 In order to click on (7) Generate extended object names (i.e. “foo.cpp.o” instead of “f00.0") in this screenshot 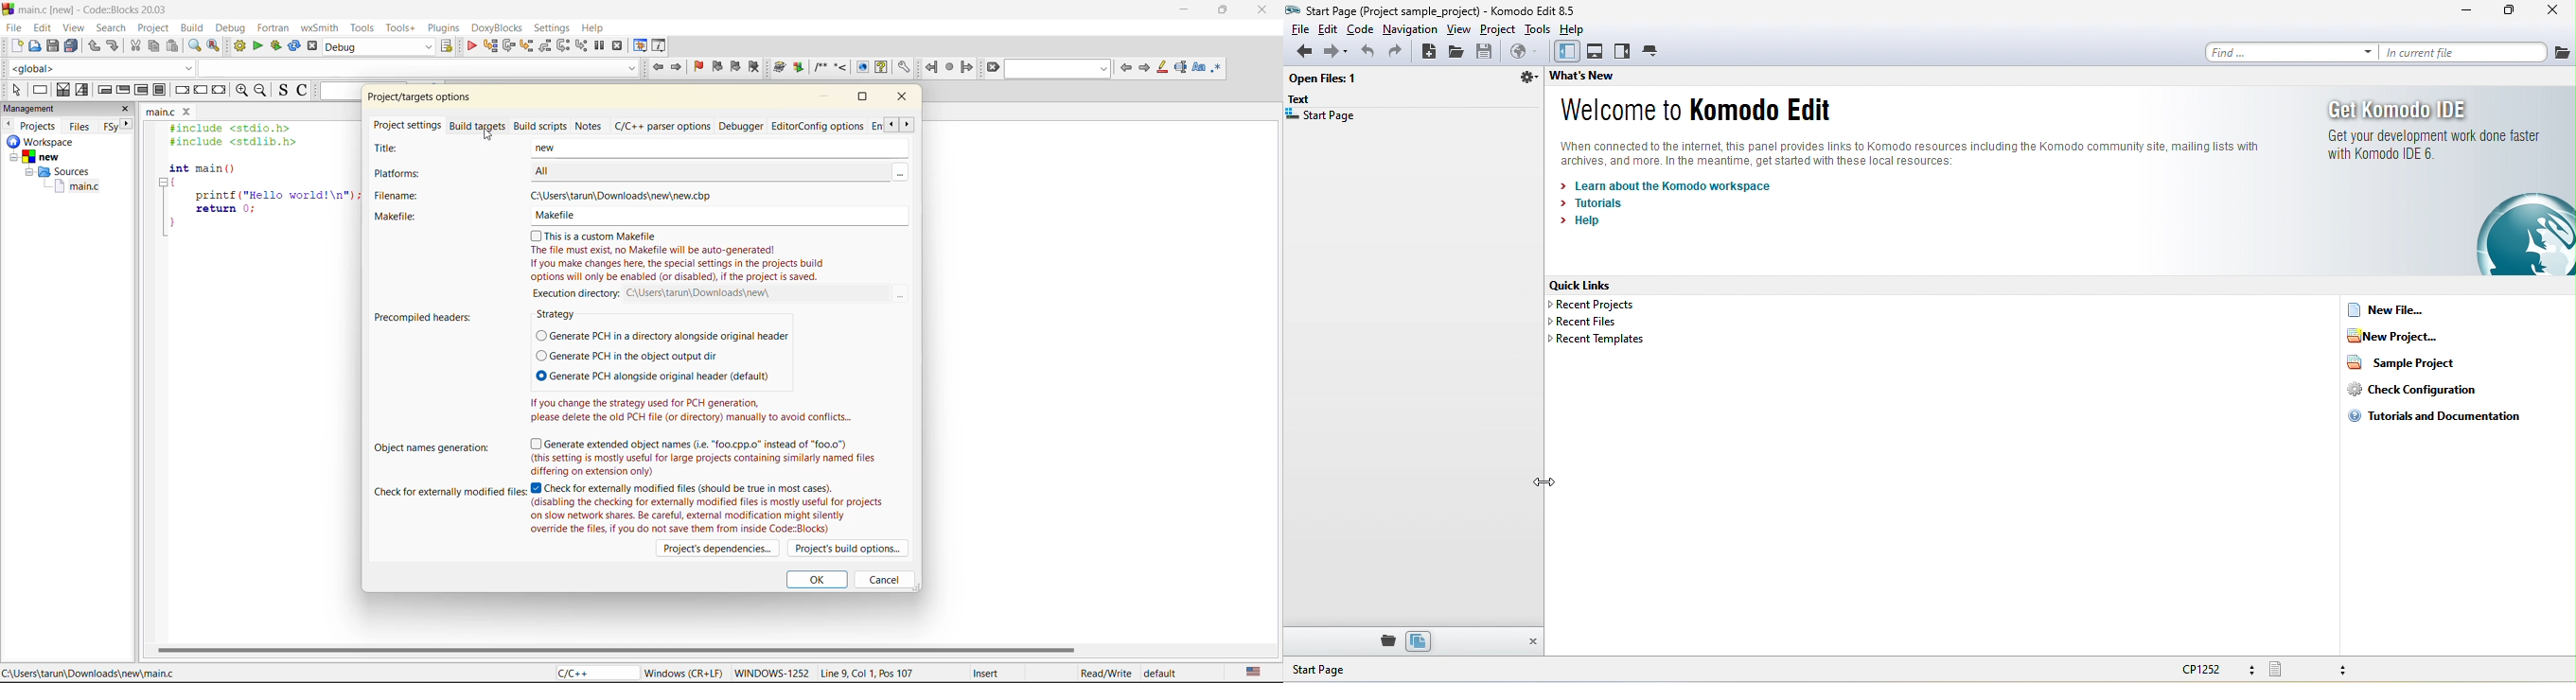, I will do `click(708, 440)`.